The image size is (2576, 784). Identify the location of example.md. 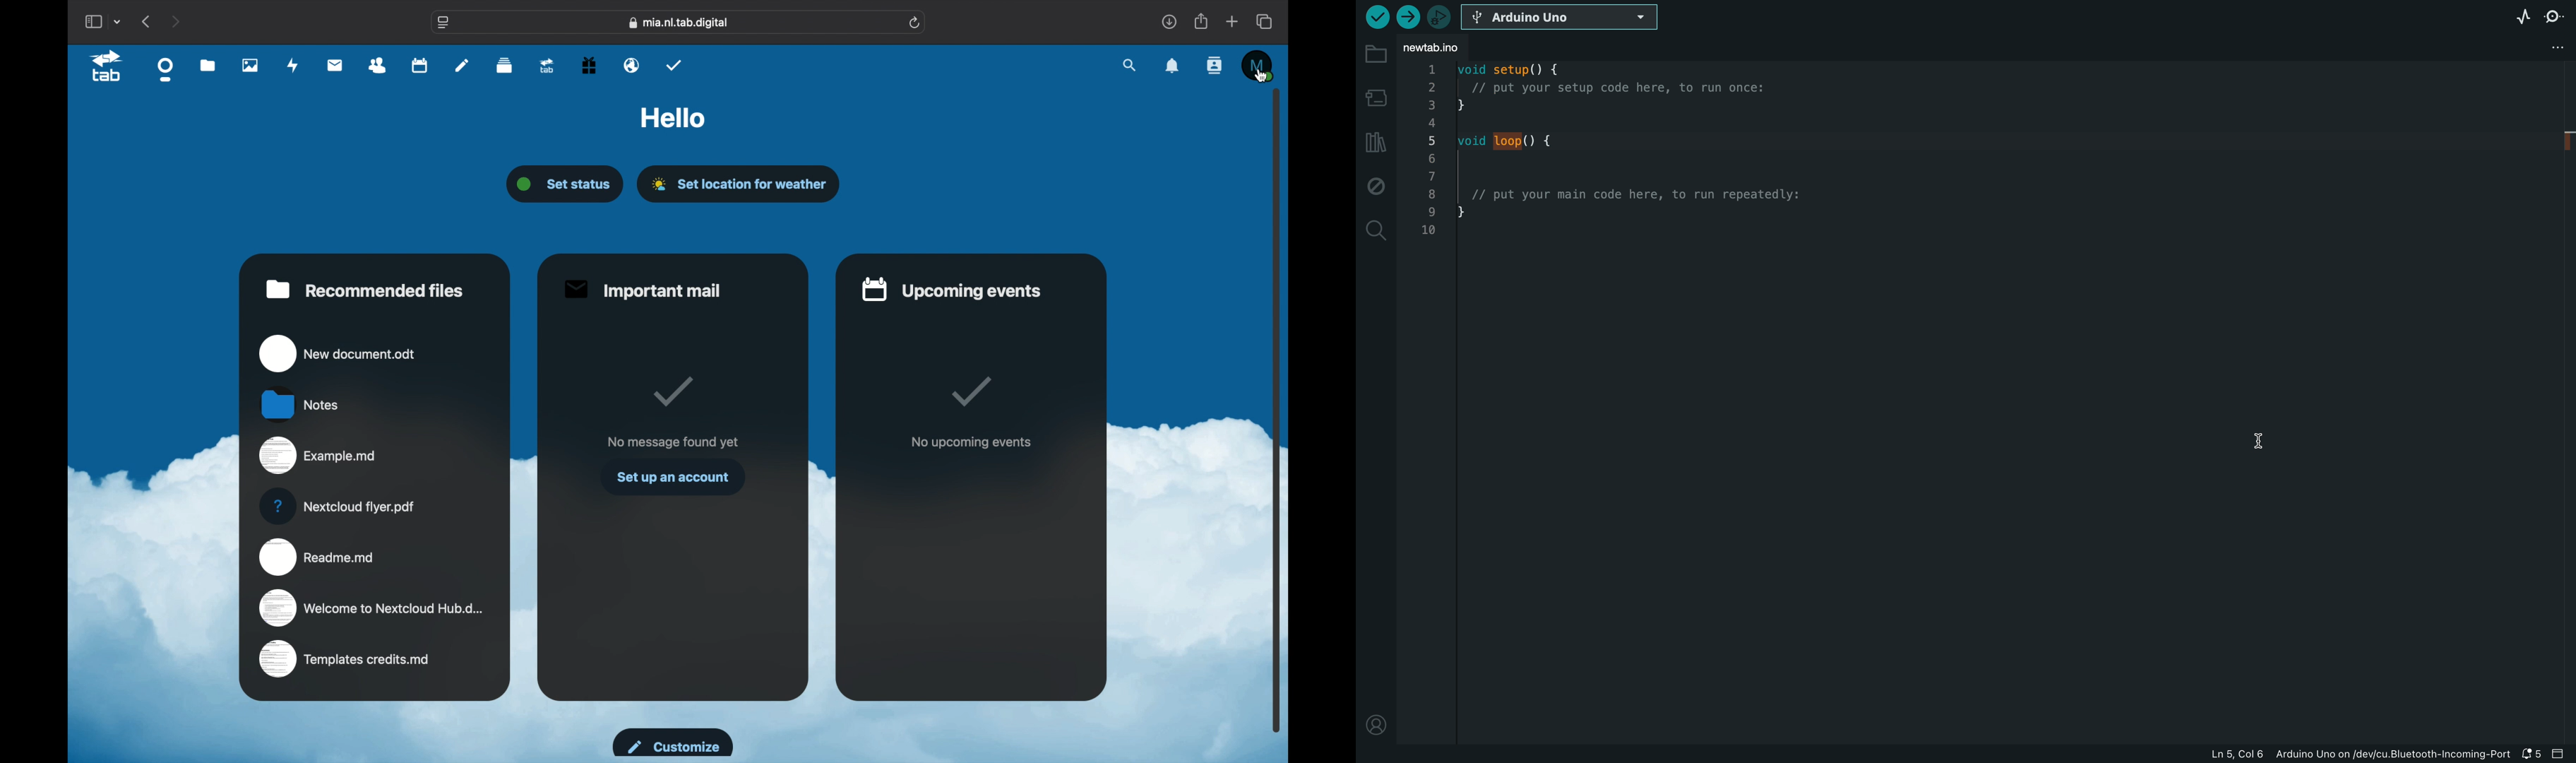
(319, 456).